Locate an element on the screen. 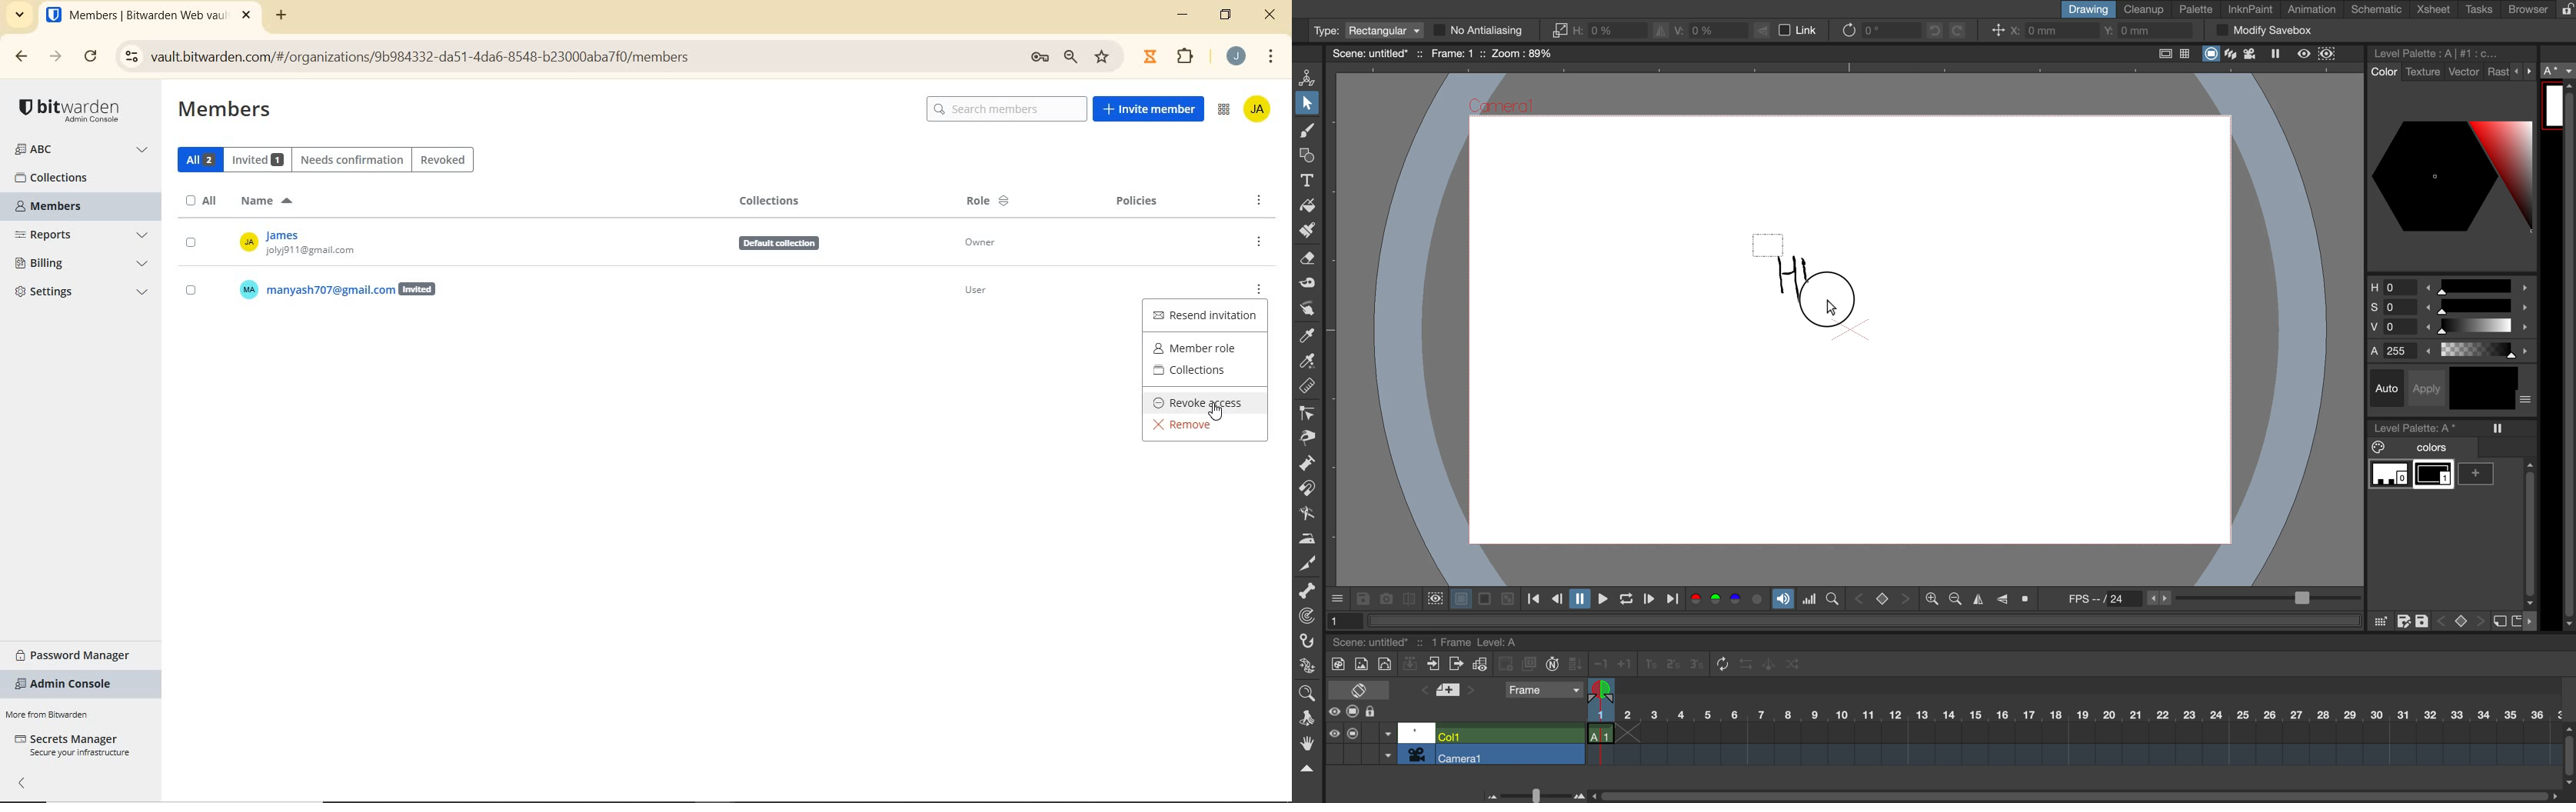 The image size is (2576, 812). Owner is located at coordinates (983, 244).